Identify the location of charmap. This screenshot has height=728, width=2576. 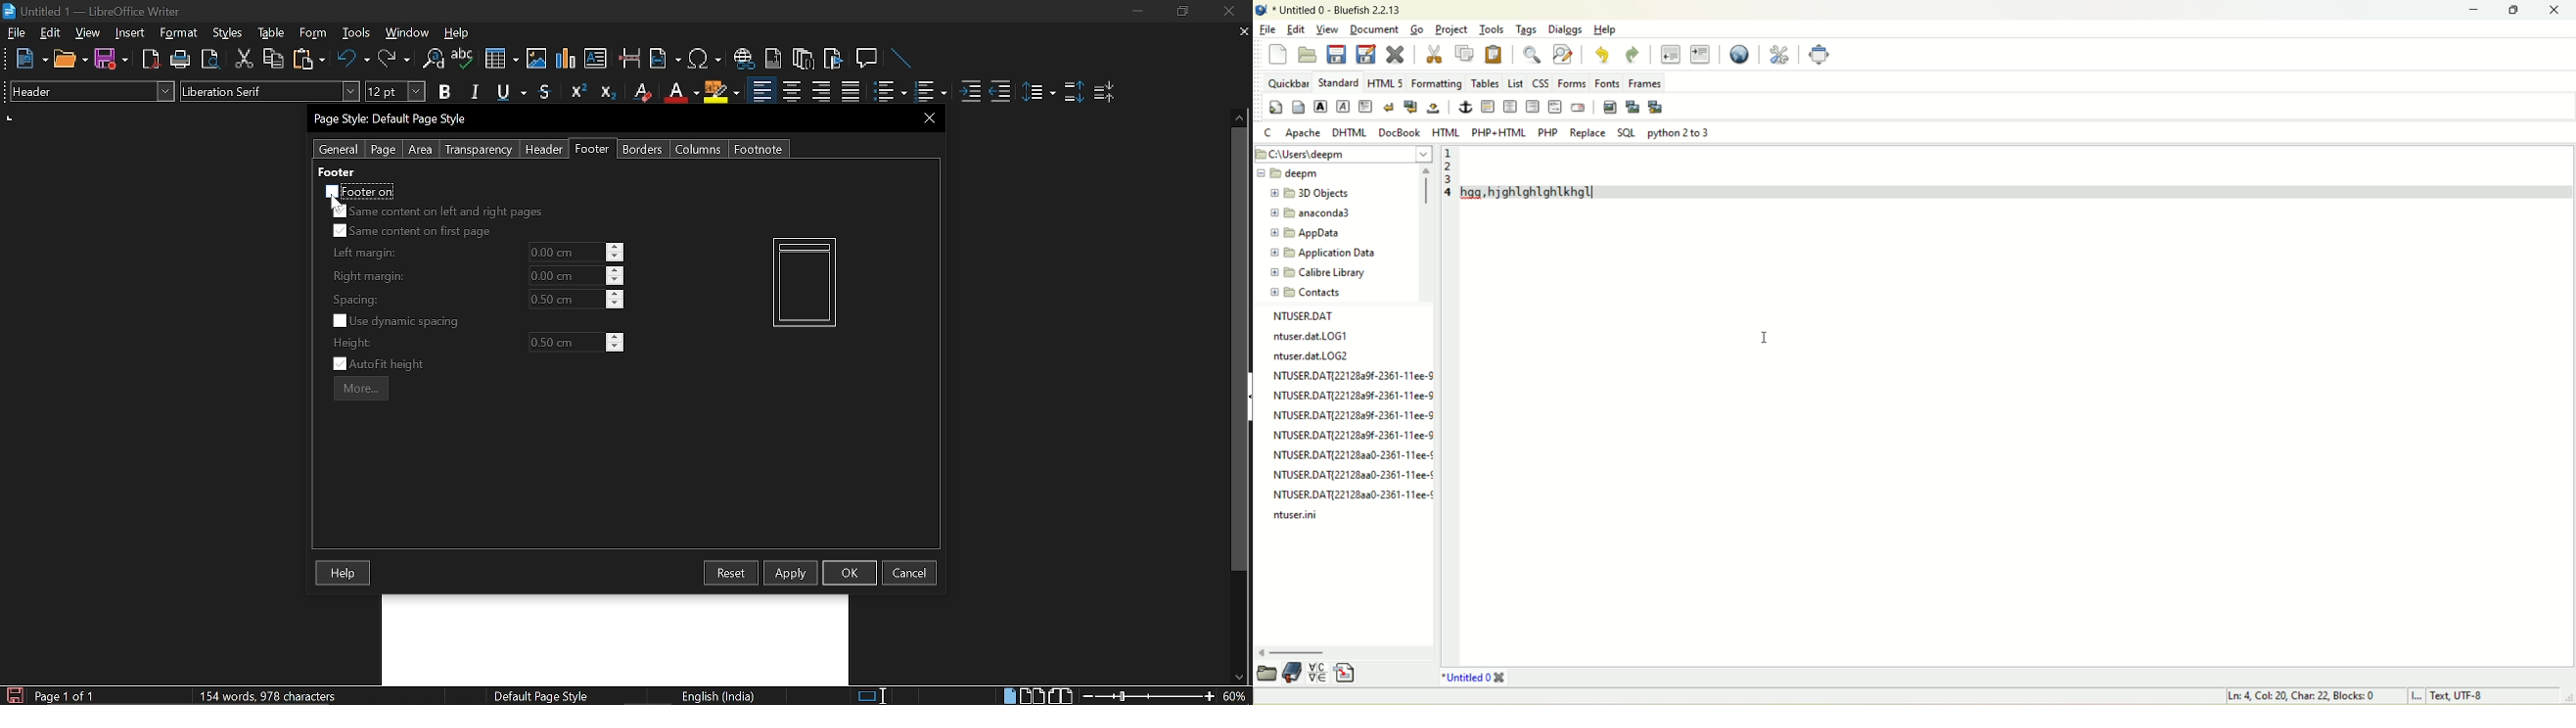
(1318, 673).